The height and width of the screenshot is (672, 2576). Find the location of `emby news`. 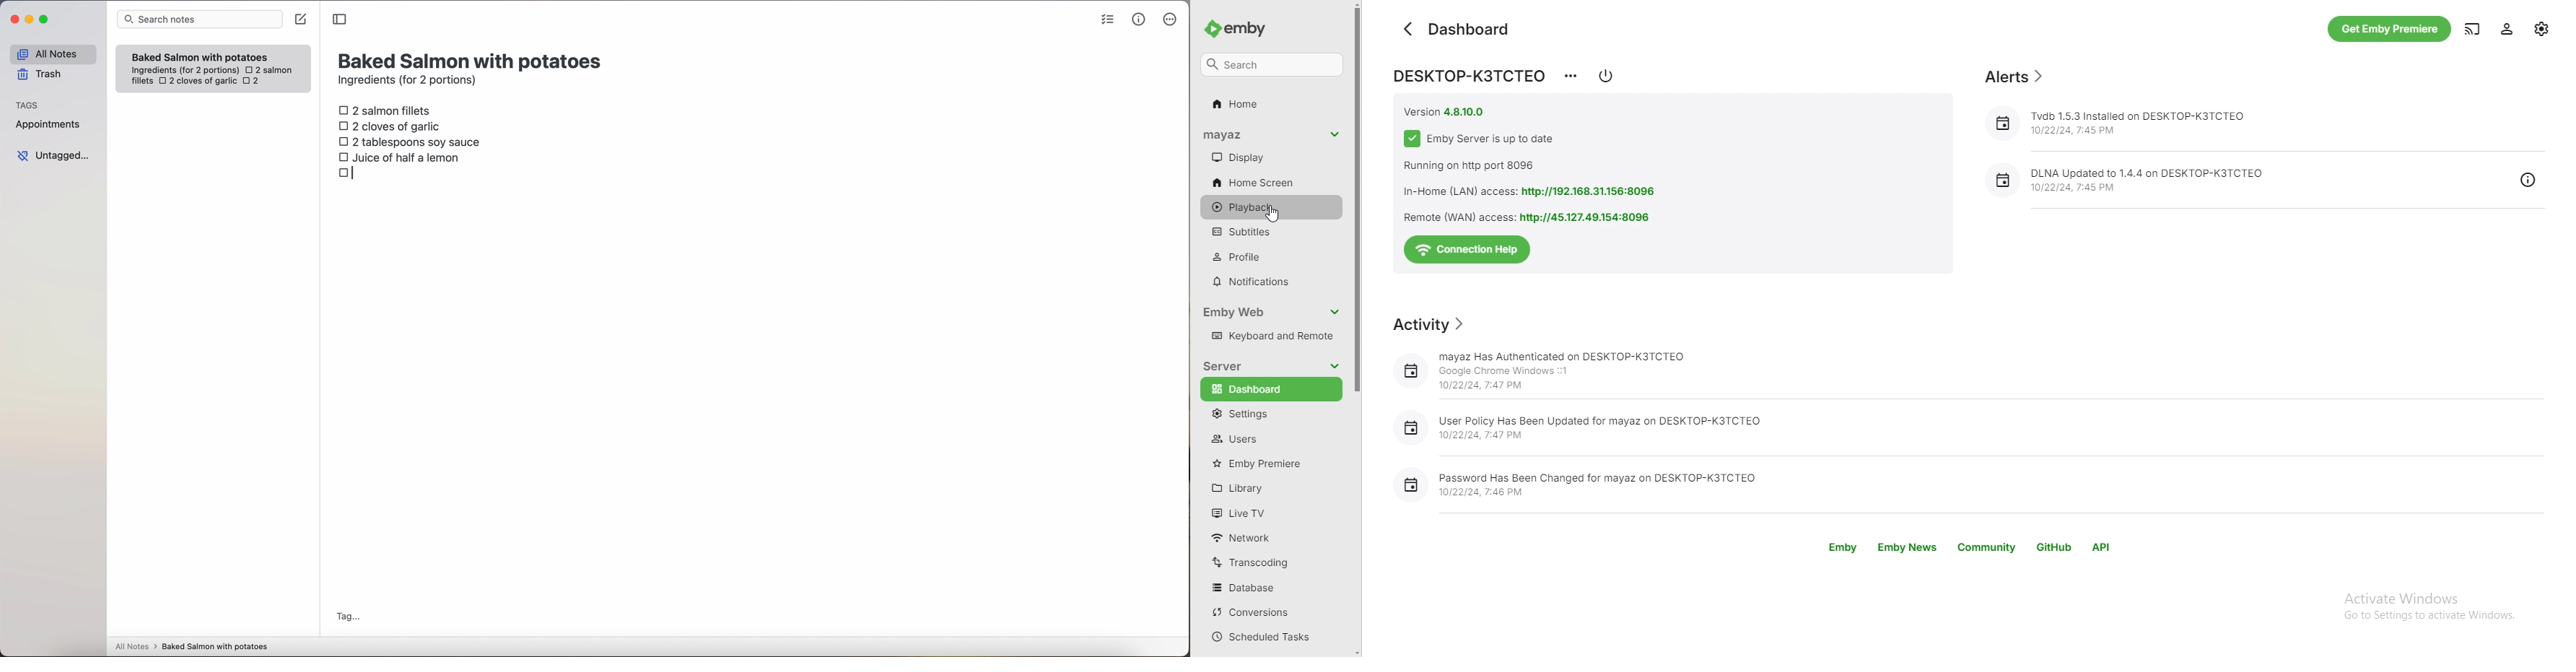

emby news is located at coordinates (1907, 548).